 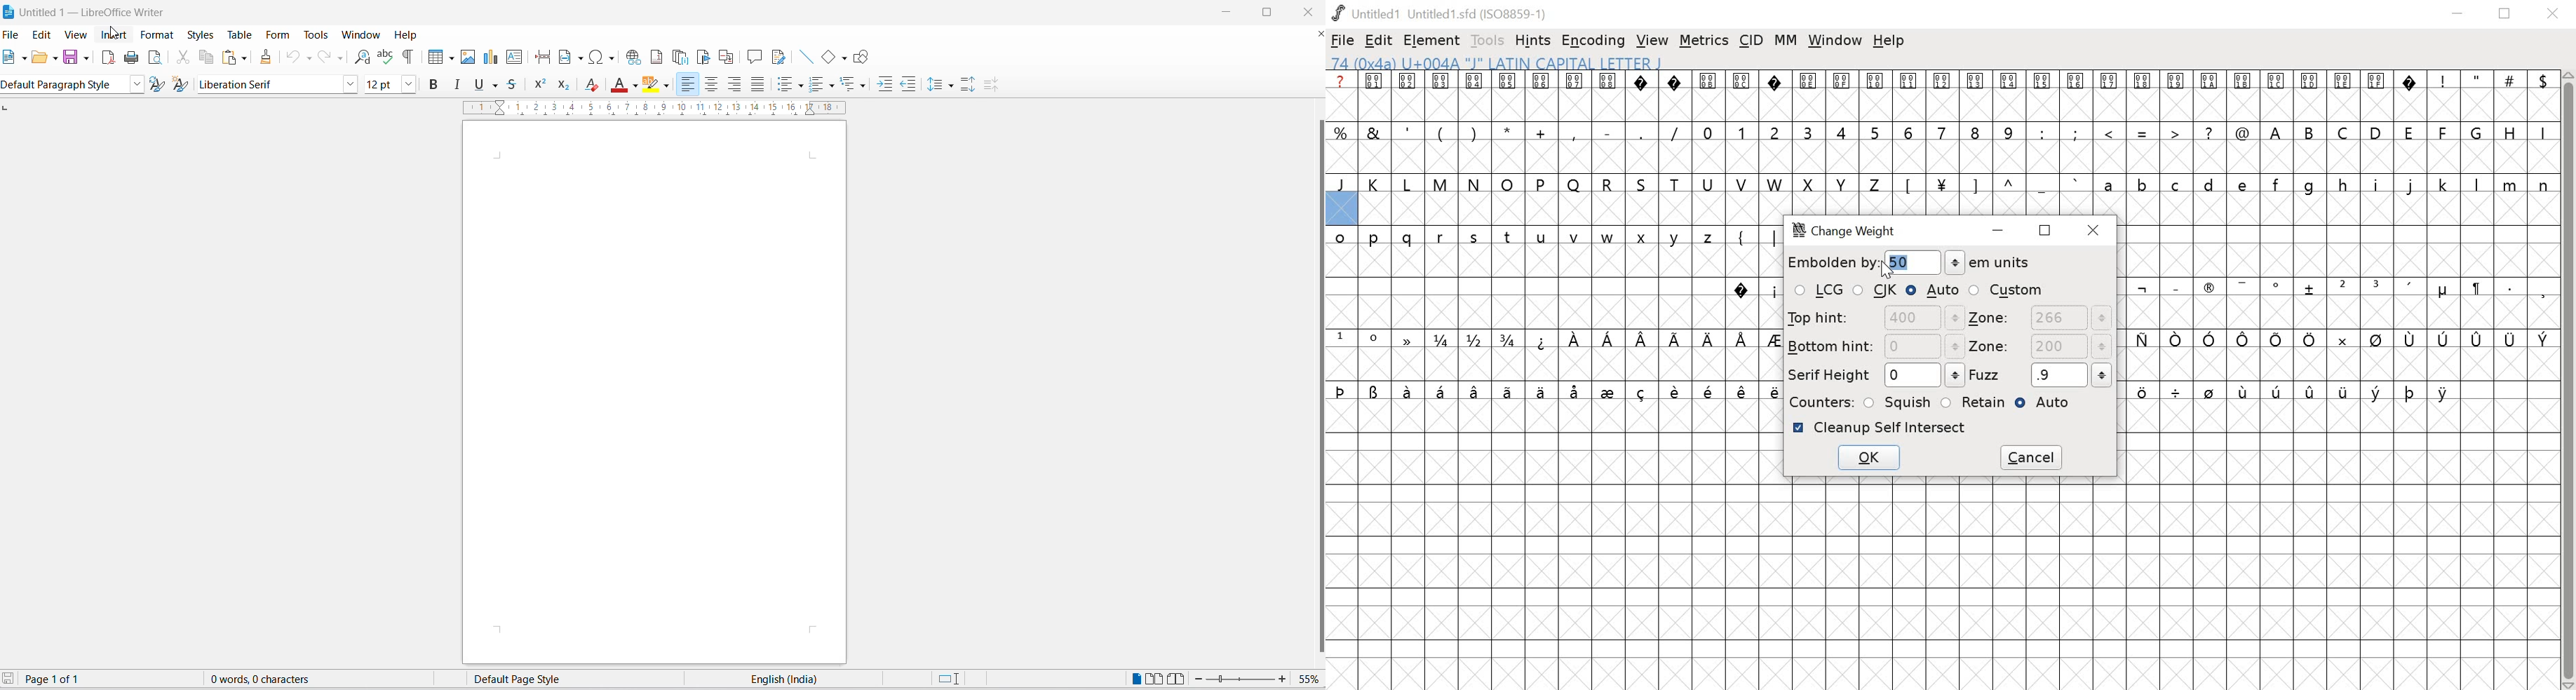 What do you see at coordinates (654, 394) in the screenshot?
I see `page` at bounding box center [654, 394].